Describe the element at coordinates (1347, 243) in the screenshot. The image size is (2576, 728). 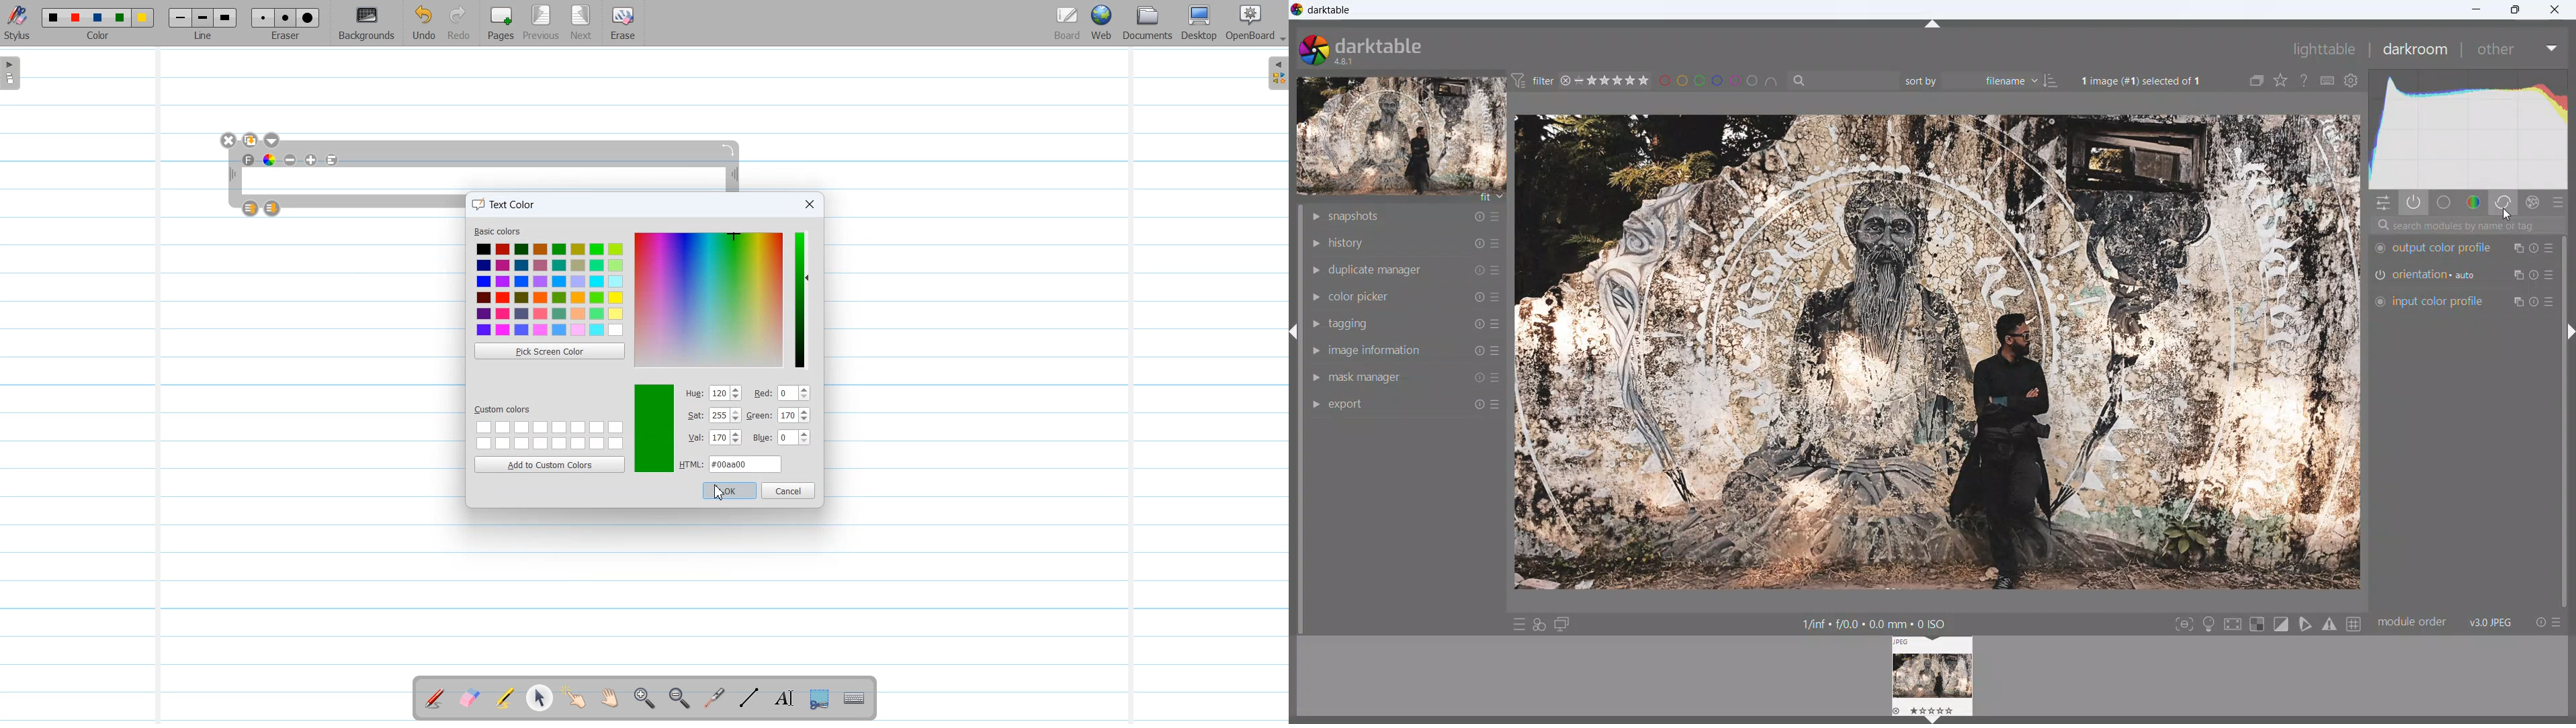
I see `history` at that location.